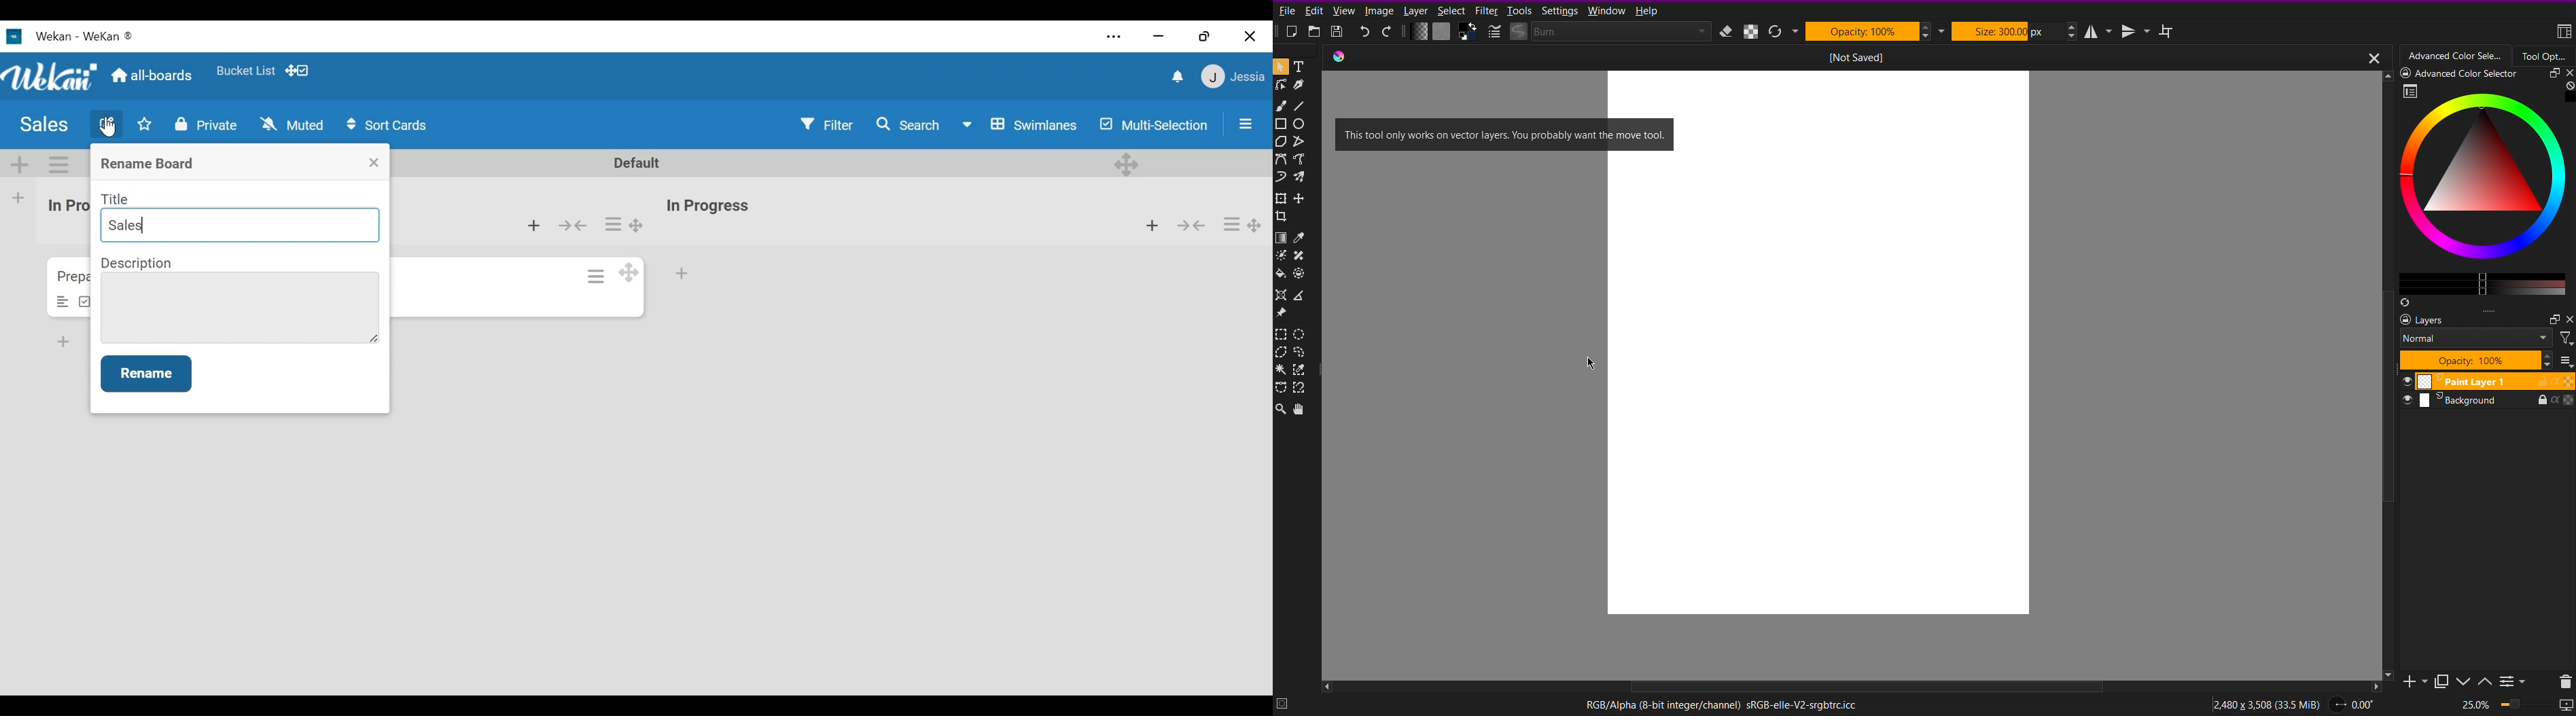 The width and height of the screenshot is (2576, 728). What do you see at coordinates (2484, 340) in the screenshot?
I see `Layer Settings` at bounding box center [2484, 340].